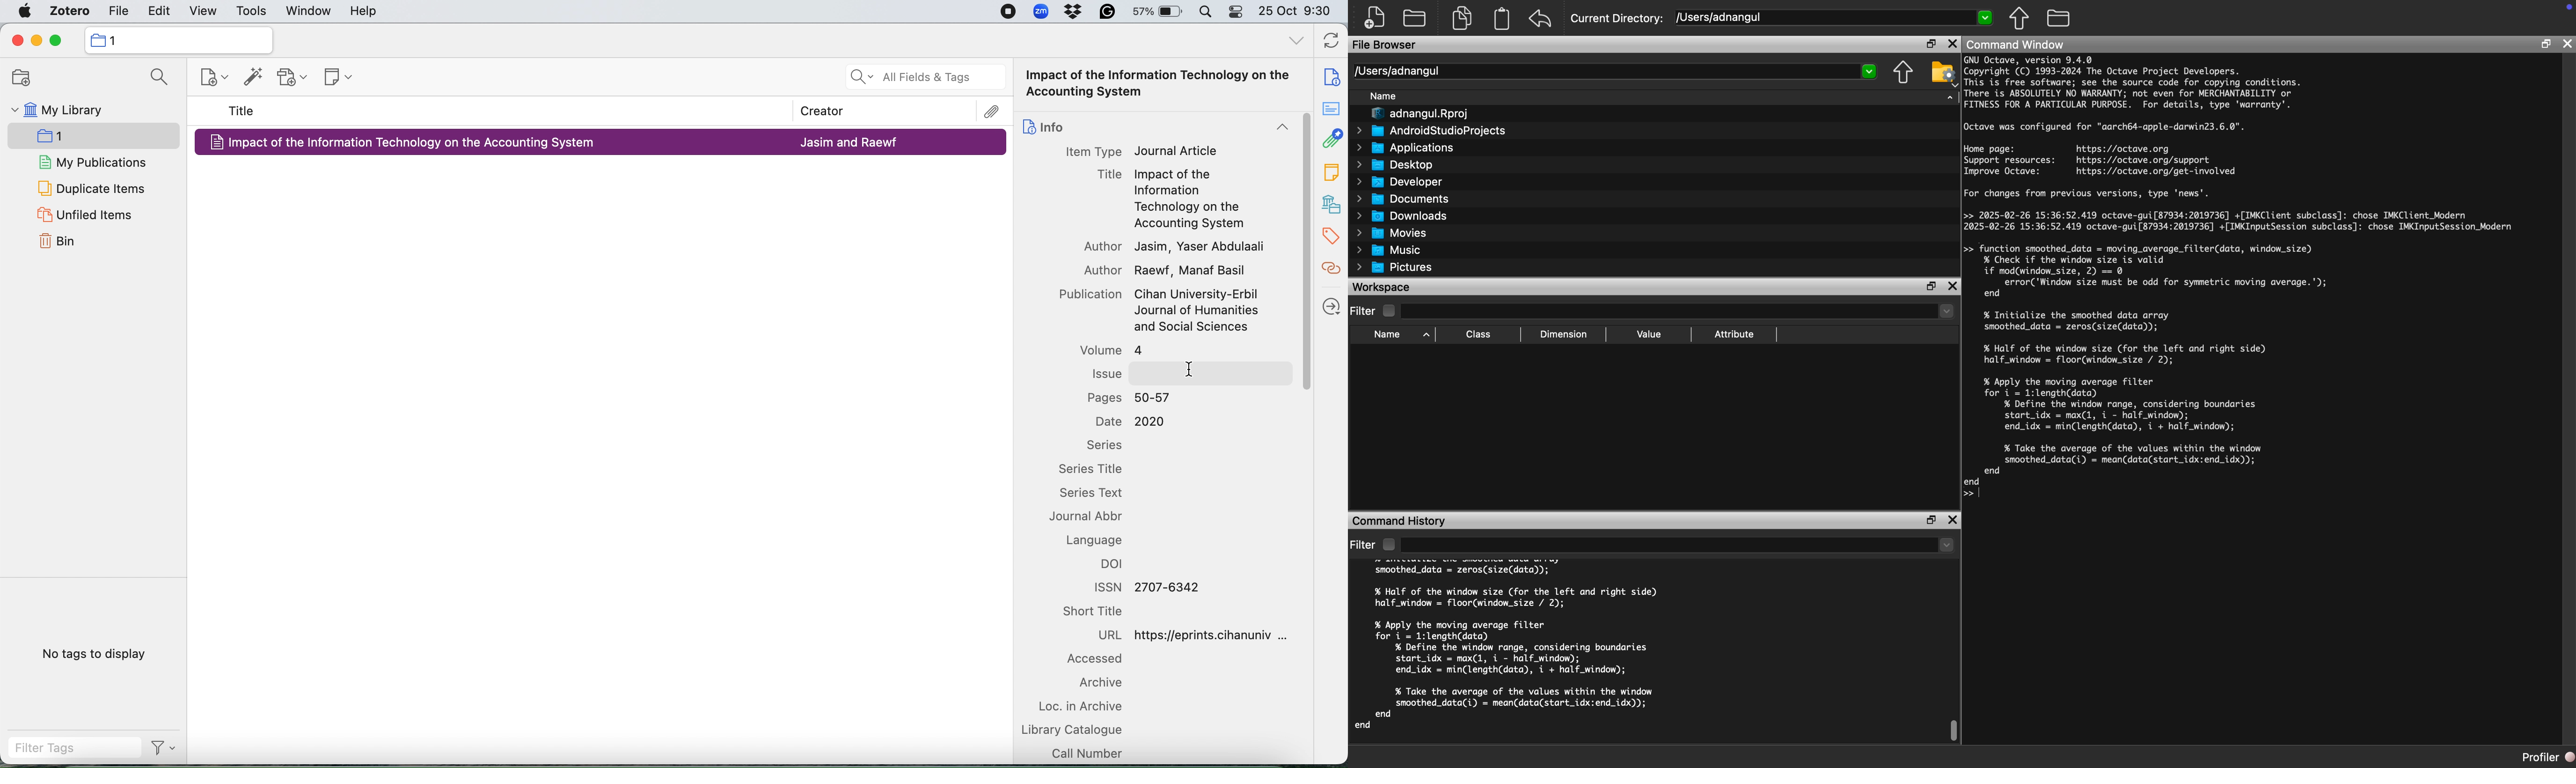  I want to click on issue, so click(1105, 373).